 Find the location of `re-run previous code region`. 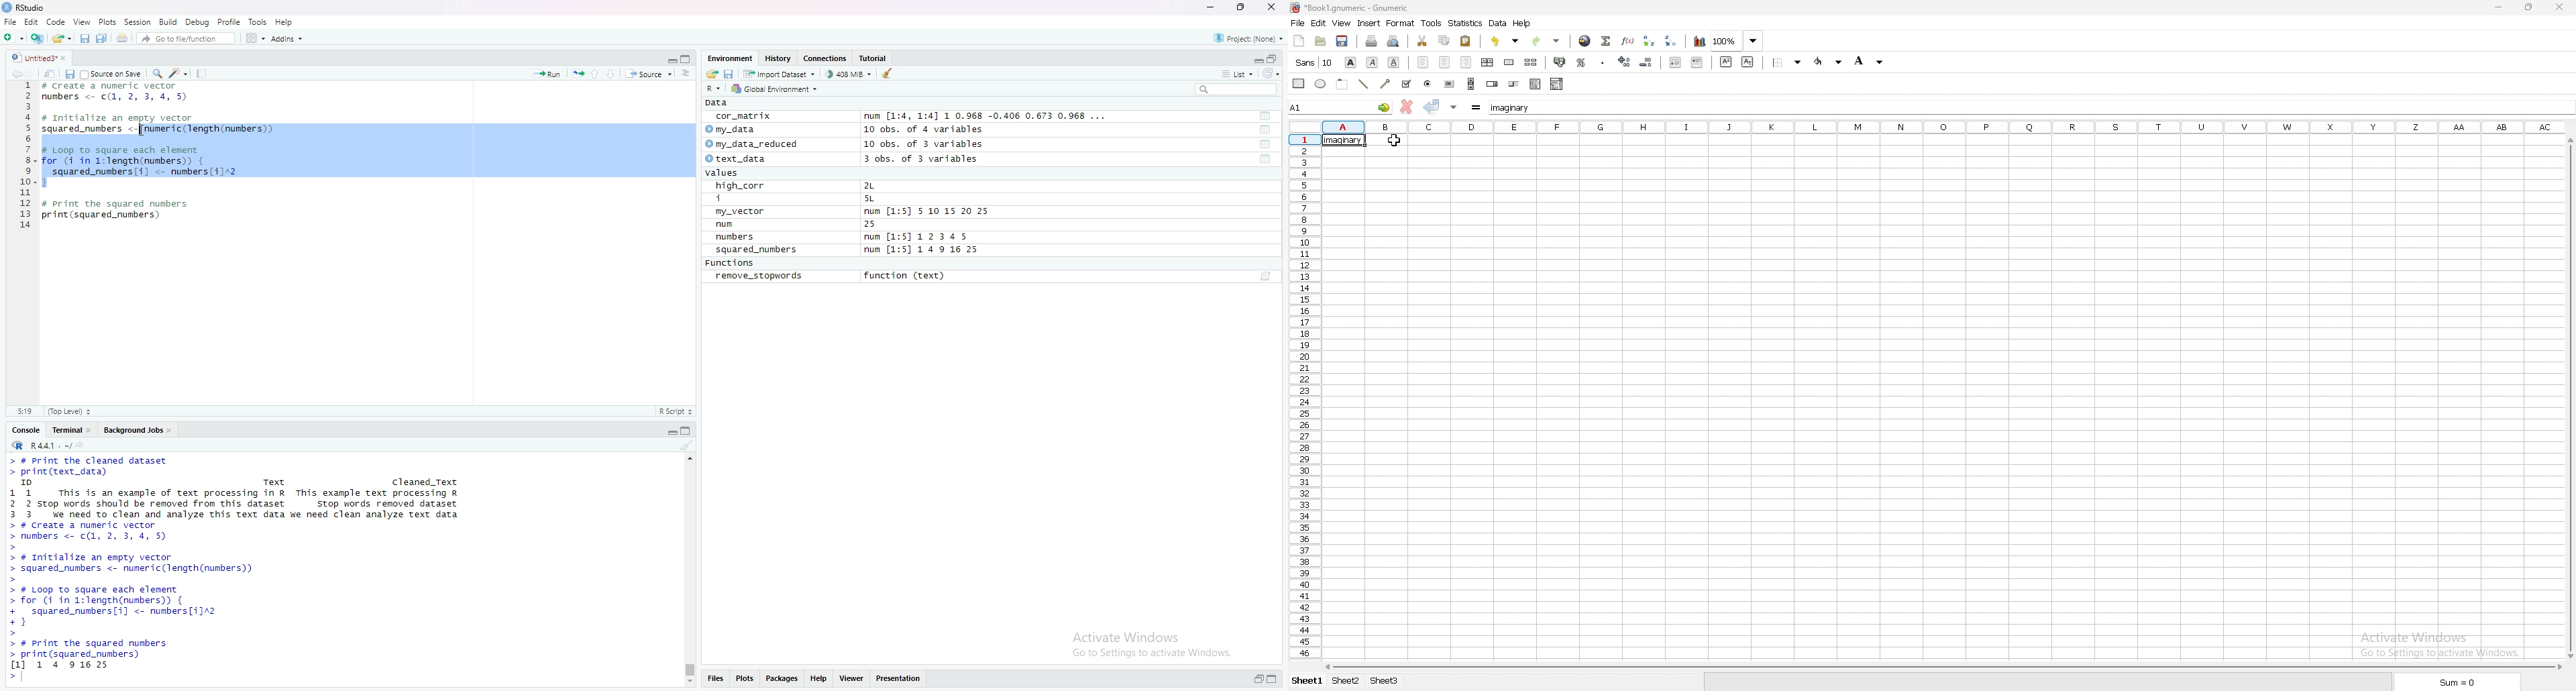

re-run previous code region is located at coordinates (578, 72).